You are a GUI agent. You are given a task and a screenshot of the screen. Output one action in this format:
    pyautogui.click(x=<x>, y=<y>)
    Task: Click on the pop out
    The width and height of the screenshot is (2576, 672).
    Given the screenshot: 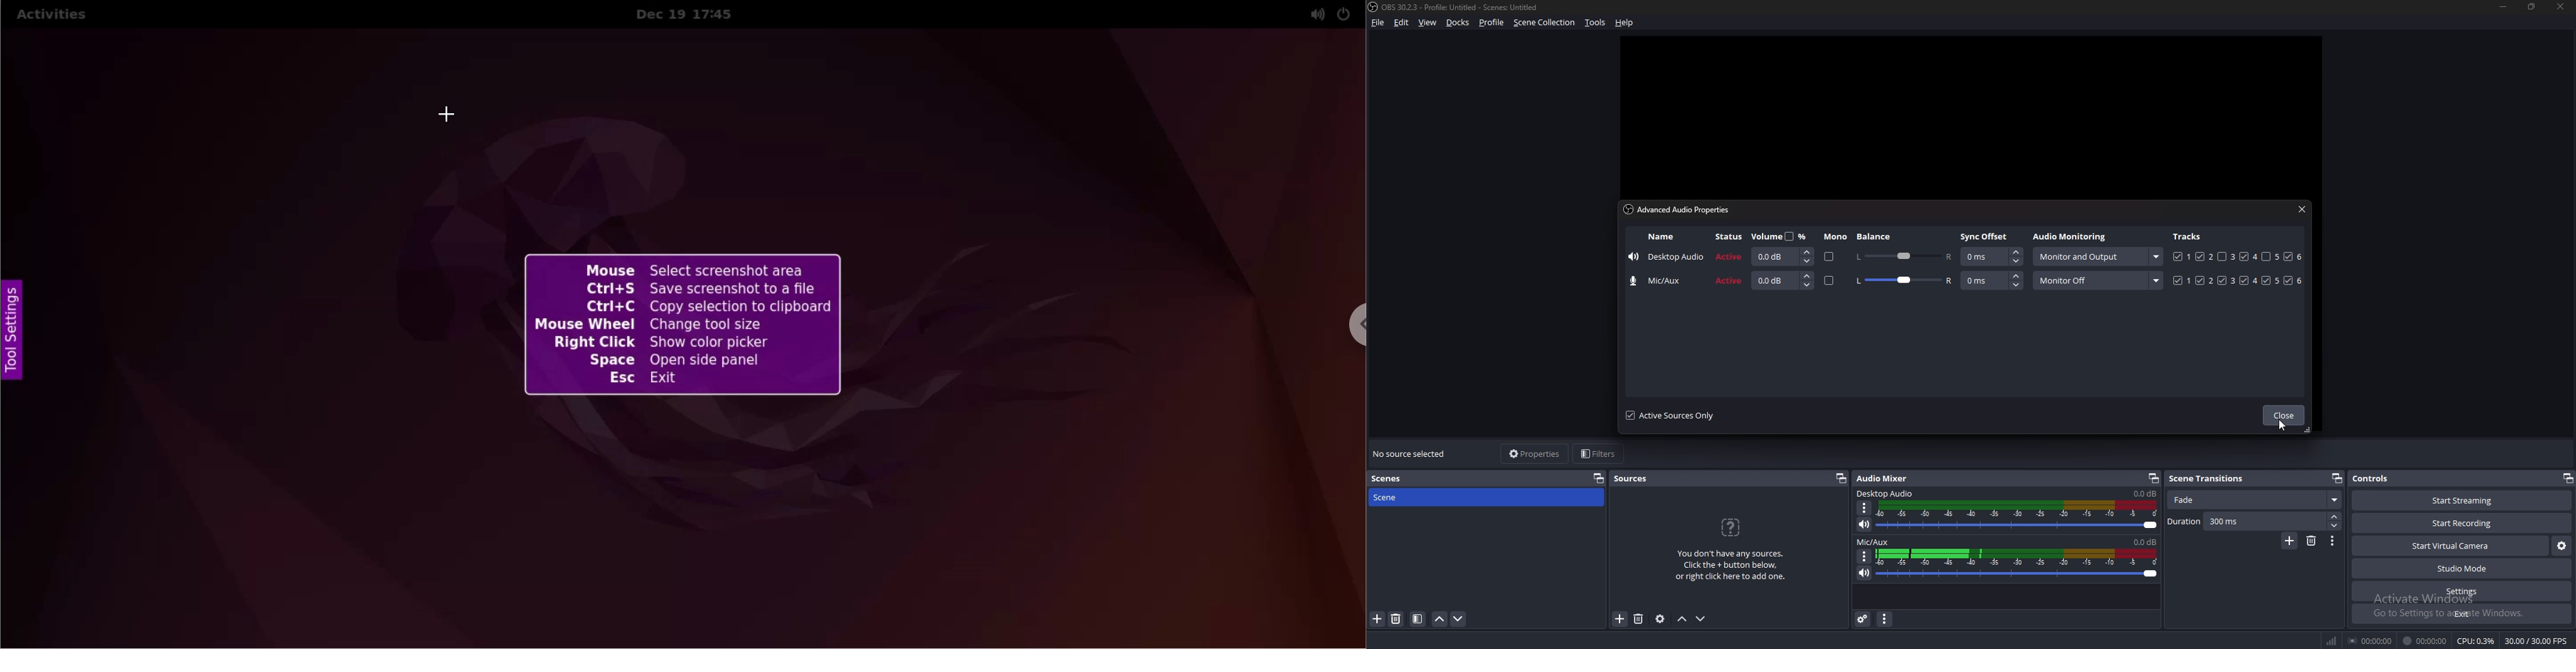 What is the action you would take?
    pyautogui.click(x=2153, y=478)
    